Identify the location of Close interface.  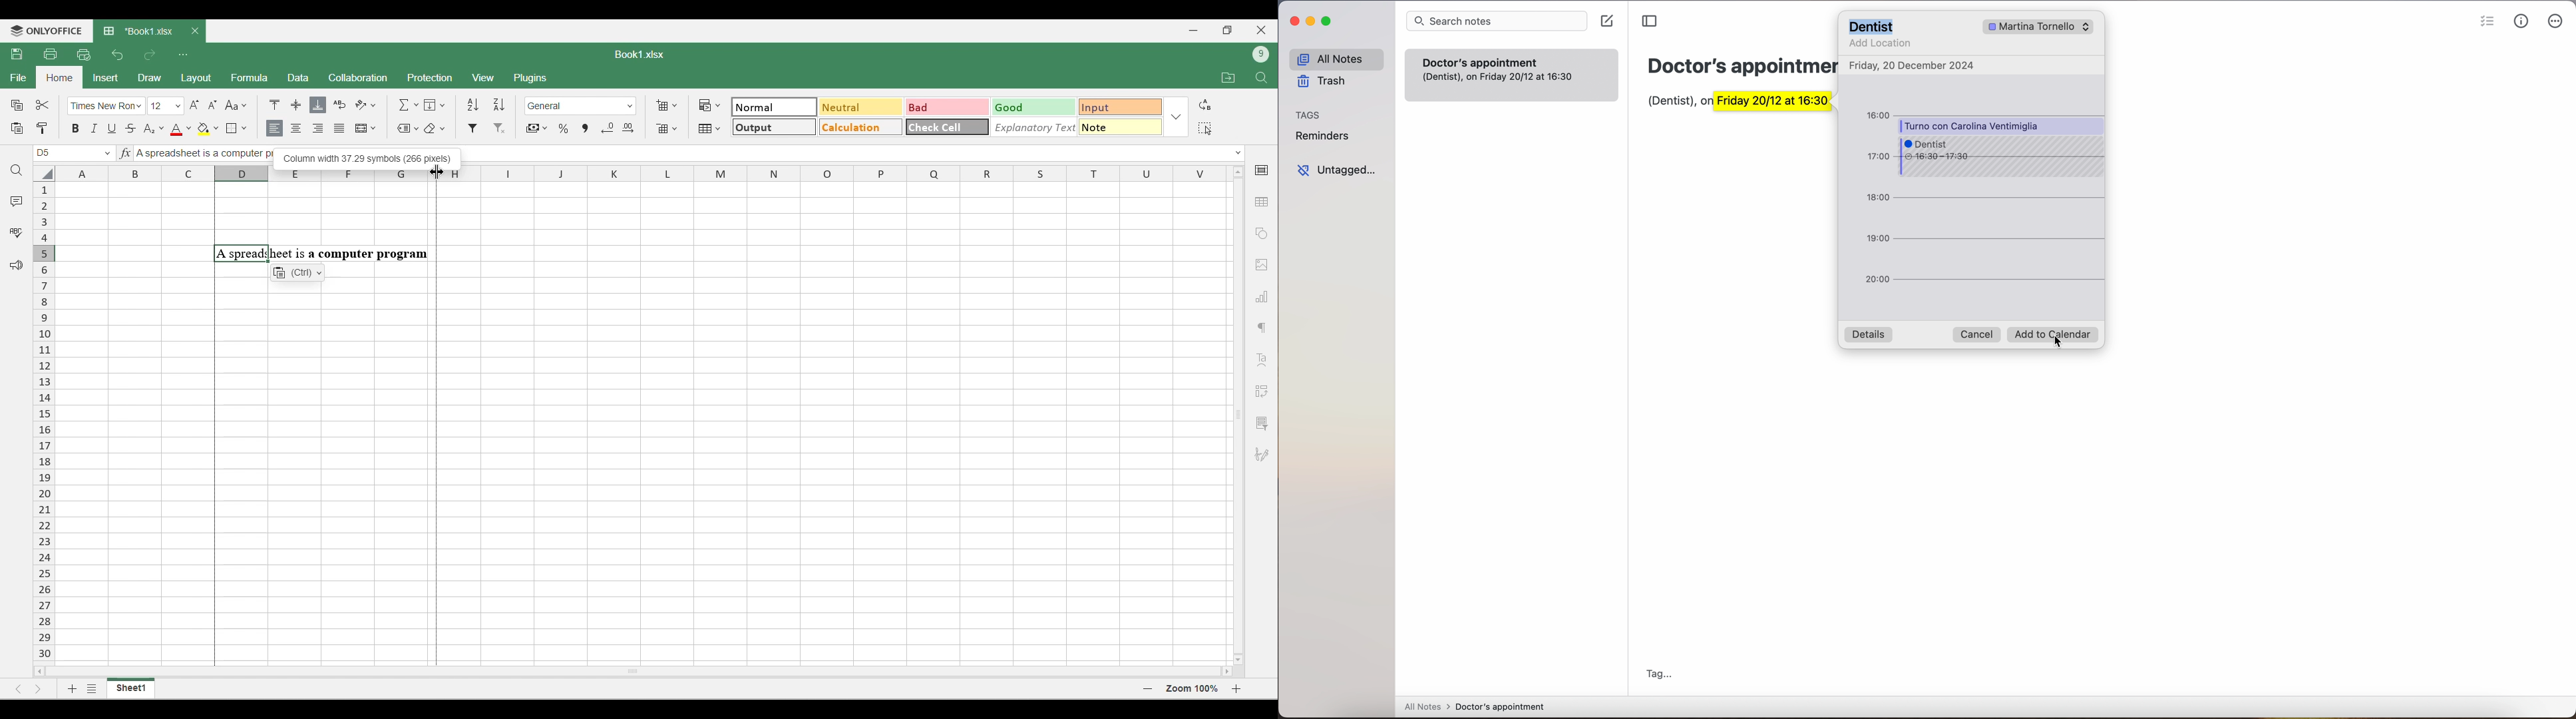
(1261, 30).